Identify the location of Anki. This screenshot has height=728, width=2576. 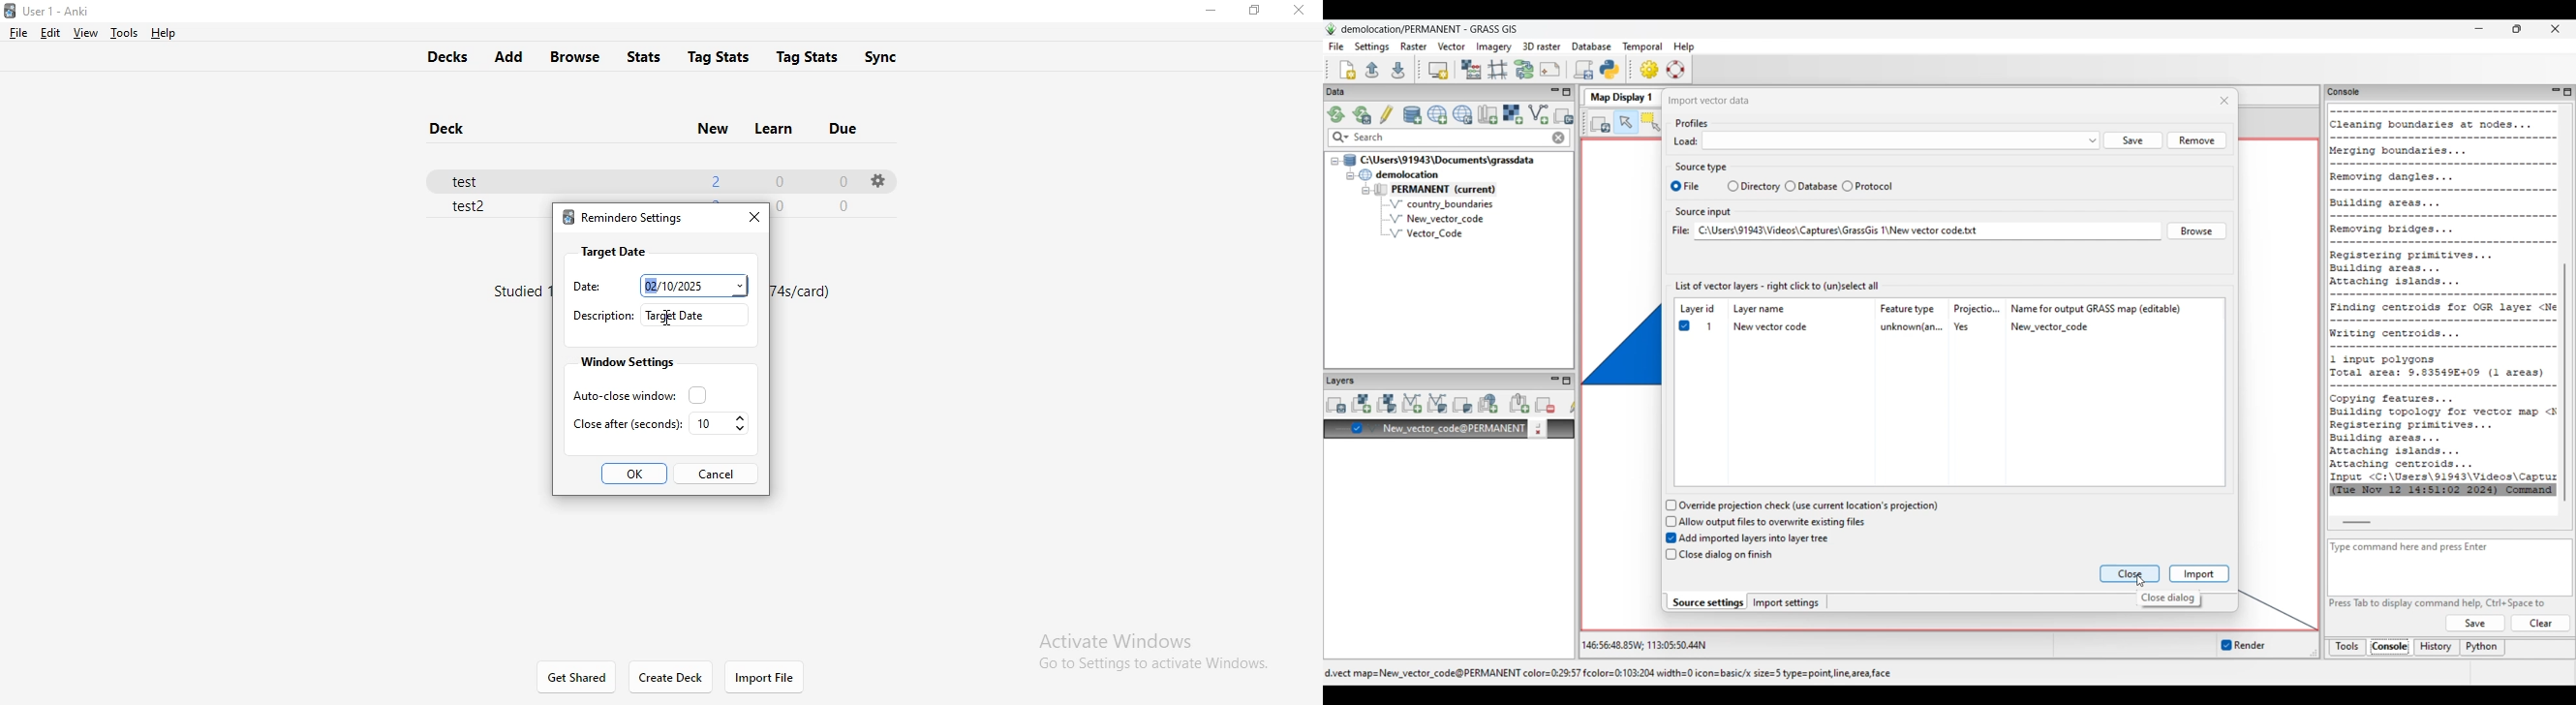
(56, 12).